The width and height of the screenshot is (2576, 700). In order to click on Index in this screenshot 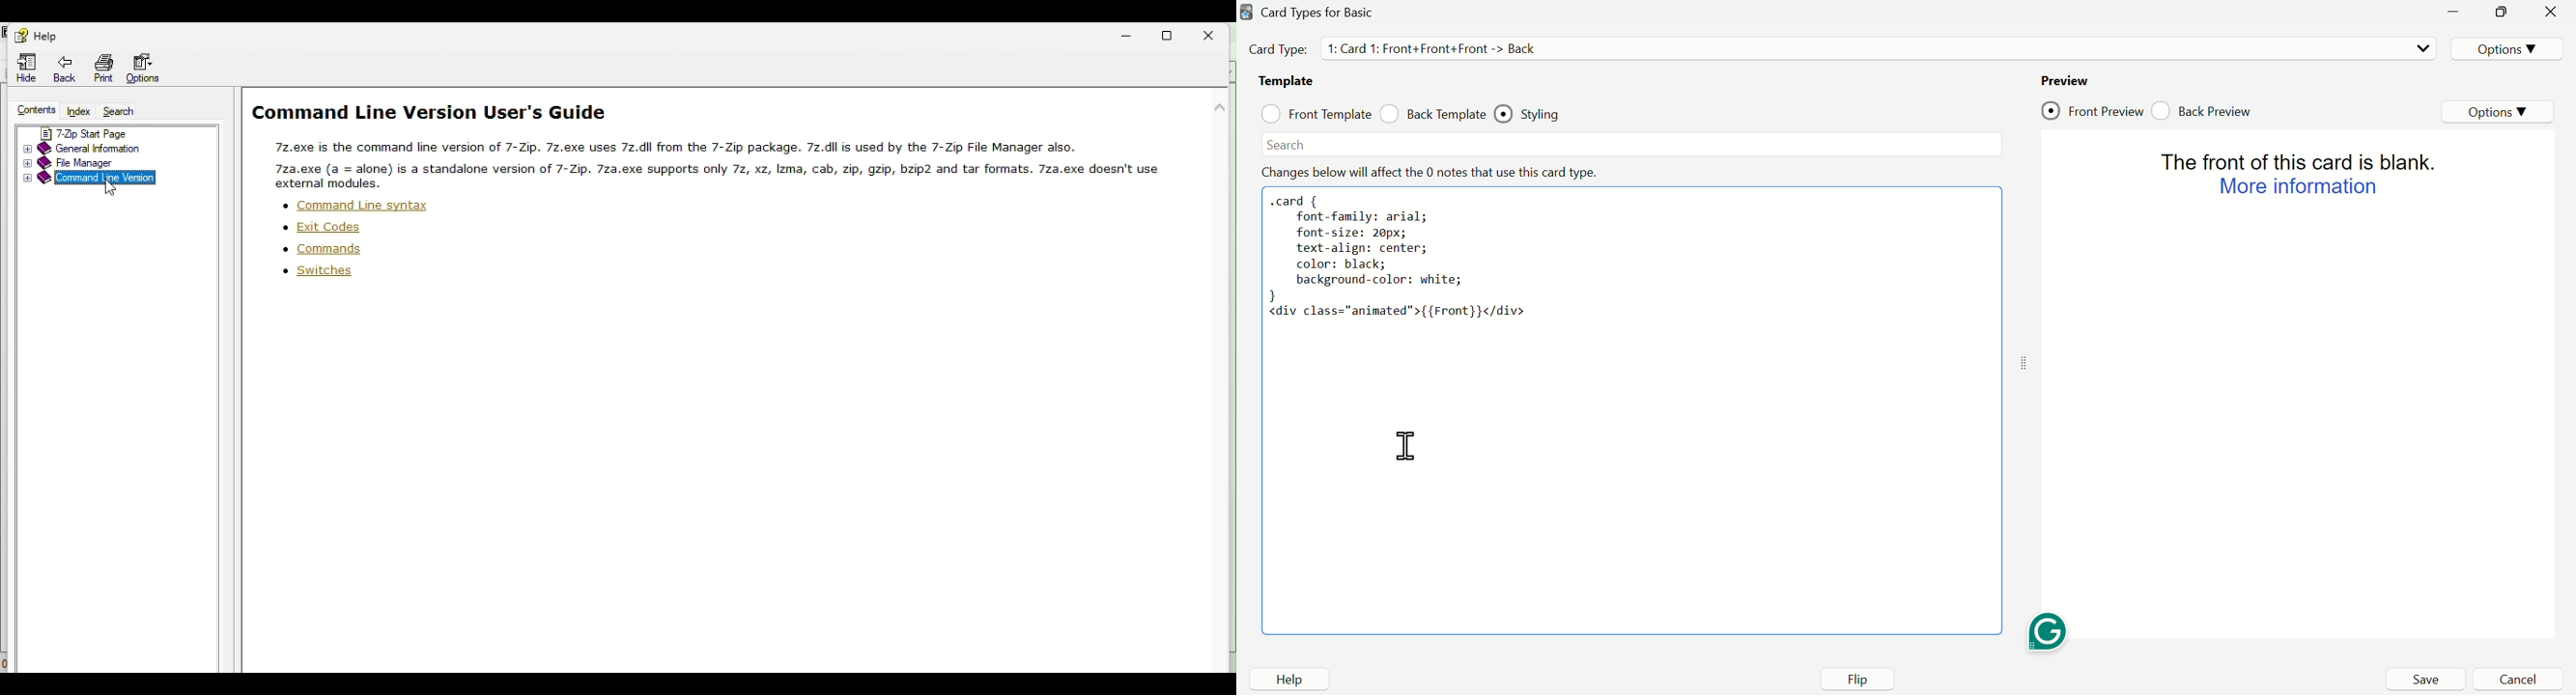, I will do `click(77, 109)`.